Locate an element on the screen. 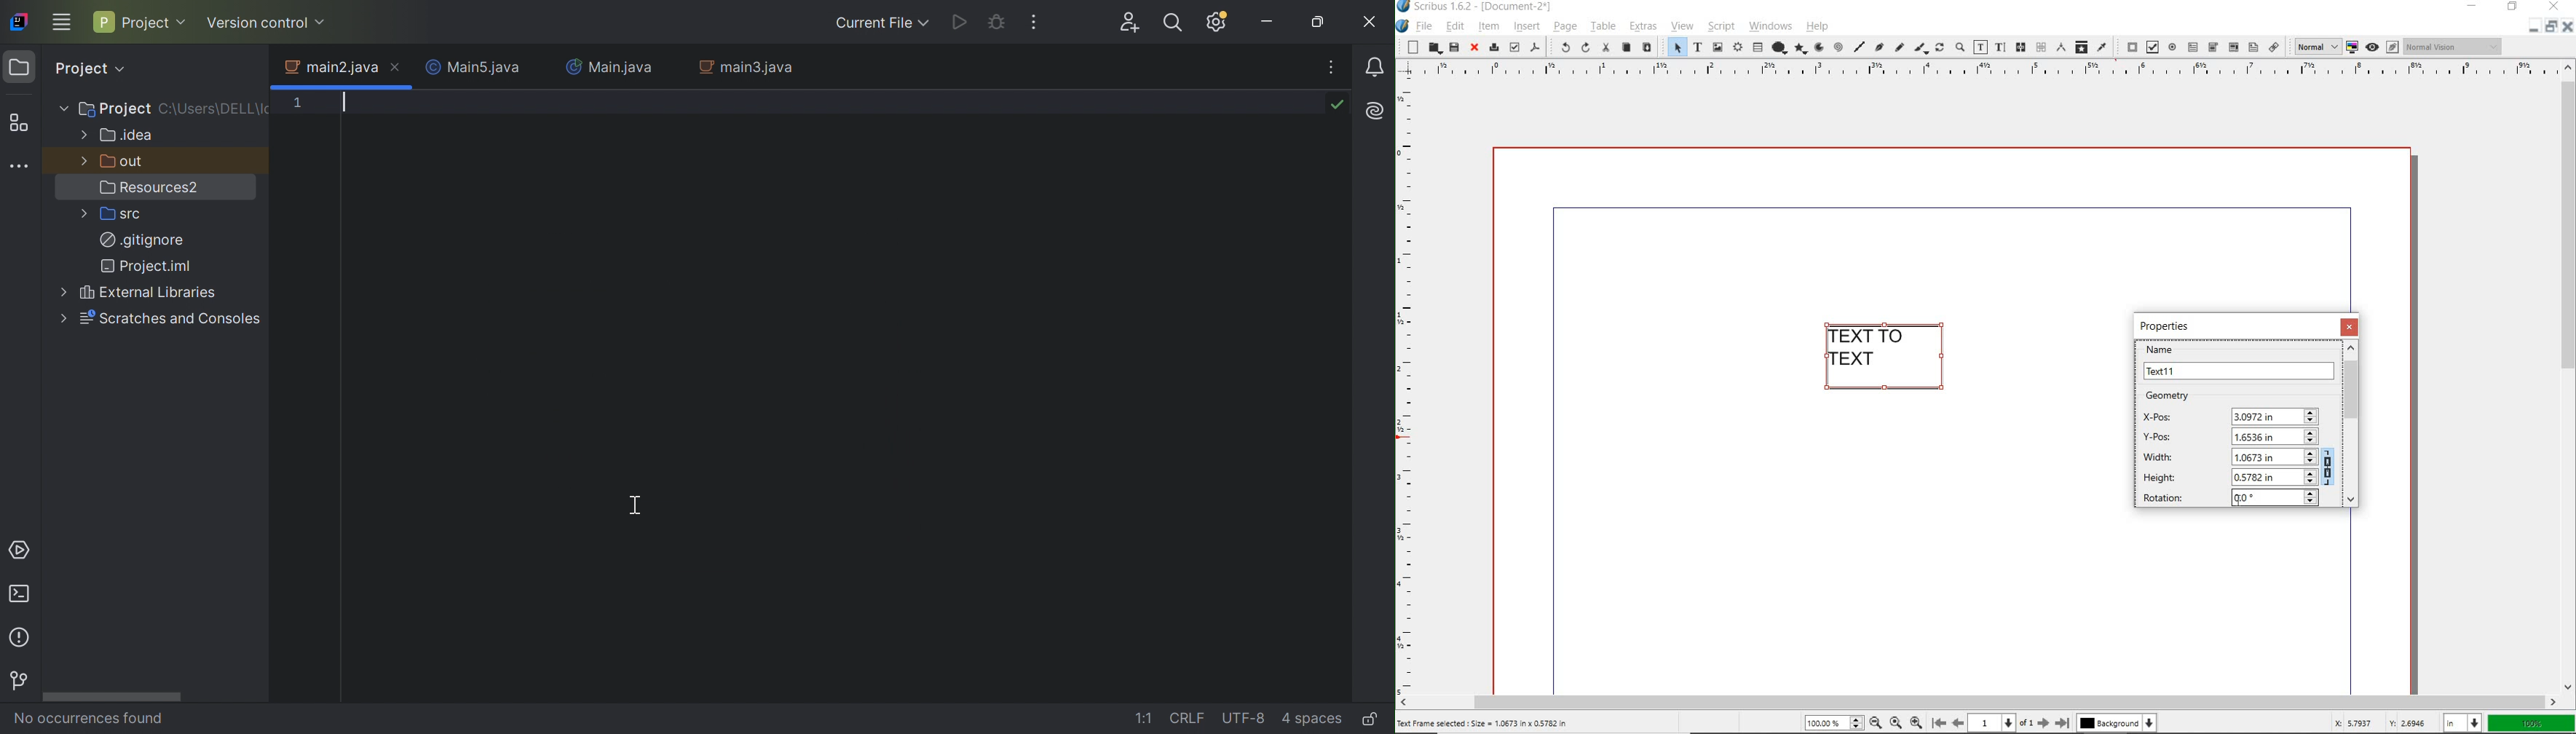 The image size is (2576, 756). windows is located at coordinates (1770, 27).